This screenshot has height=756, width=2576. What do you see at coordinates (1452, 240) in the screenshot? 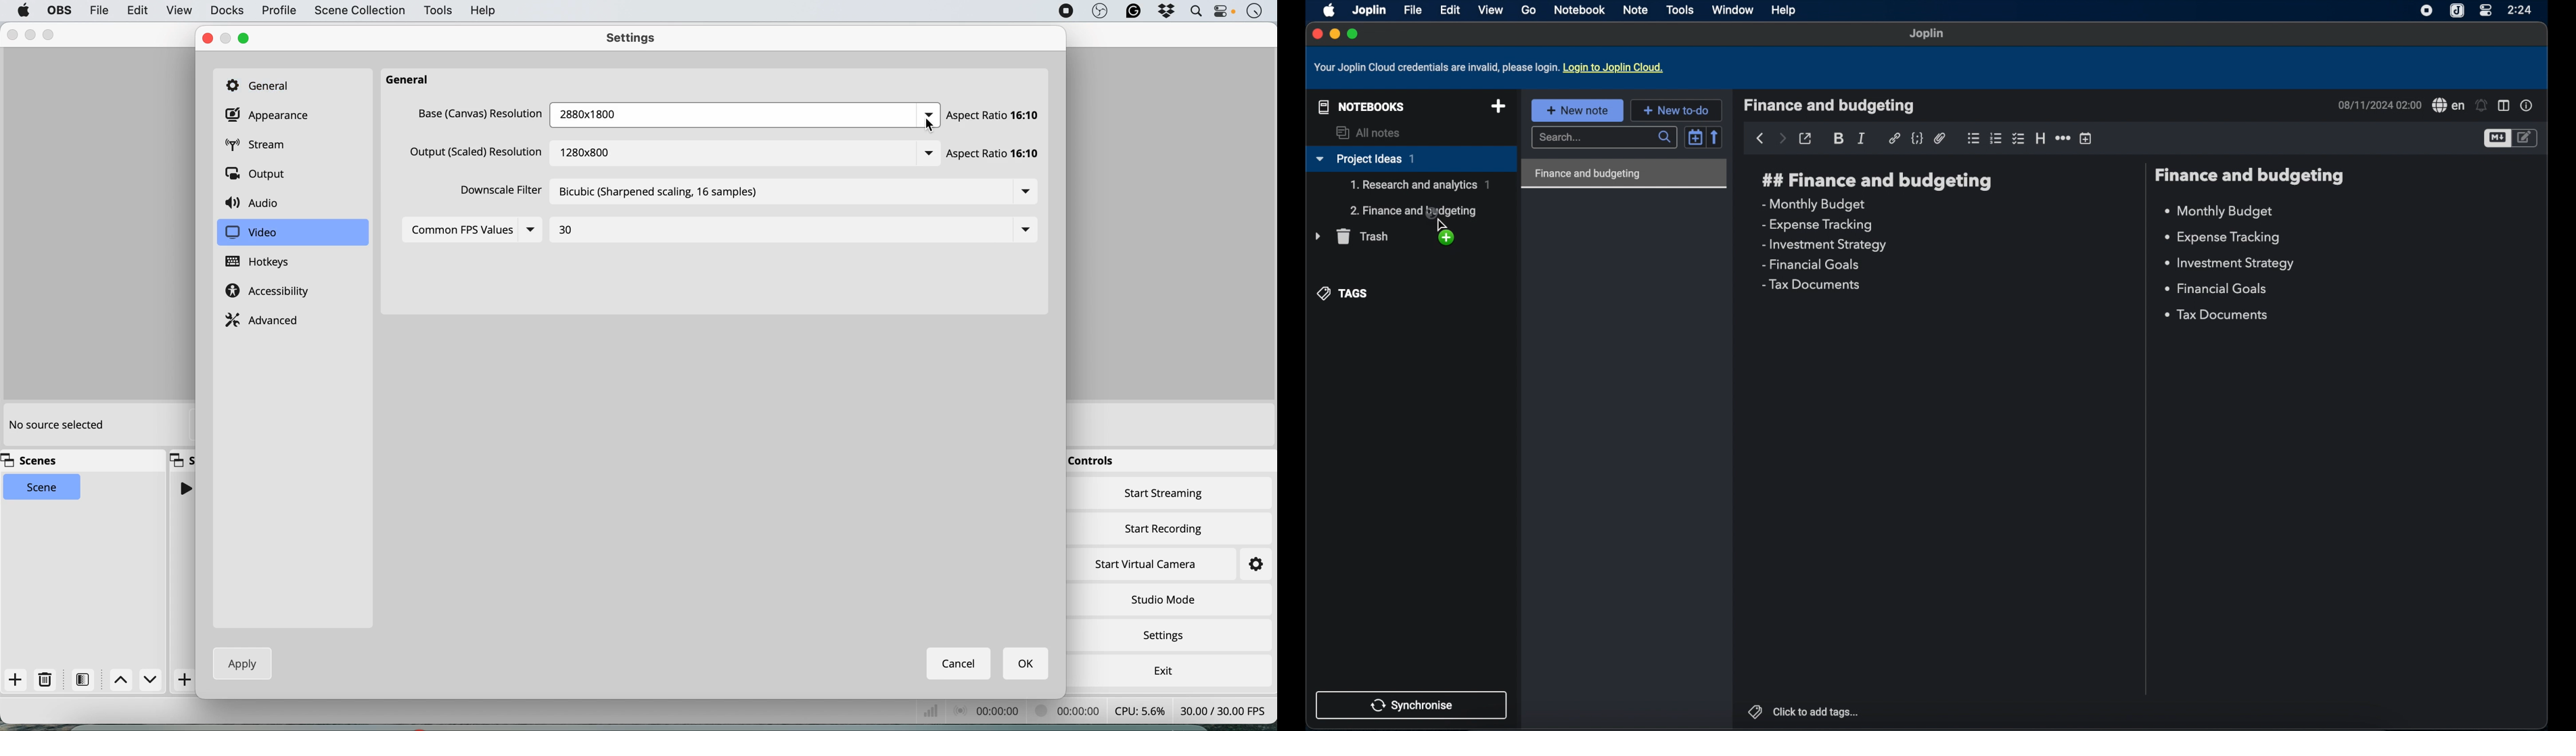
I see `Add` at bounding box center [1452, 240].